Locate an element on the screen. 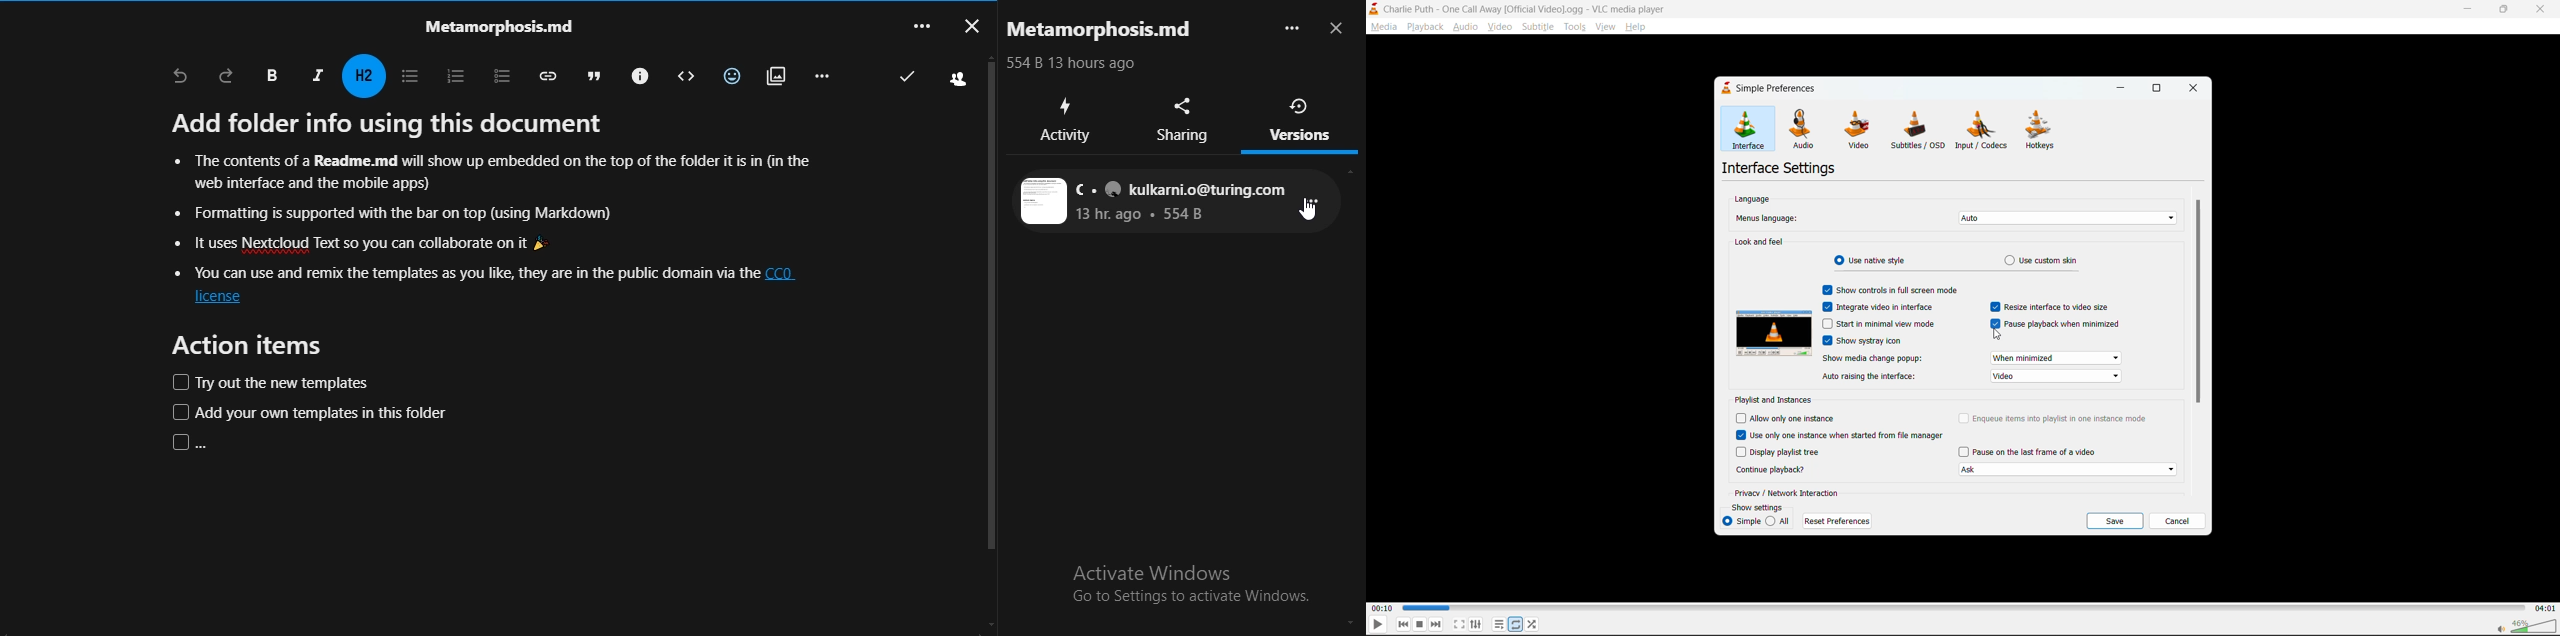 The image size is (2576, 644). media is located at coordinates (1382, 28).